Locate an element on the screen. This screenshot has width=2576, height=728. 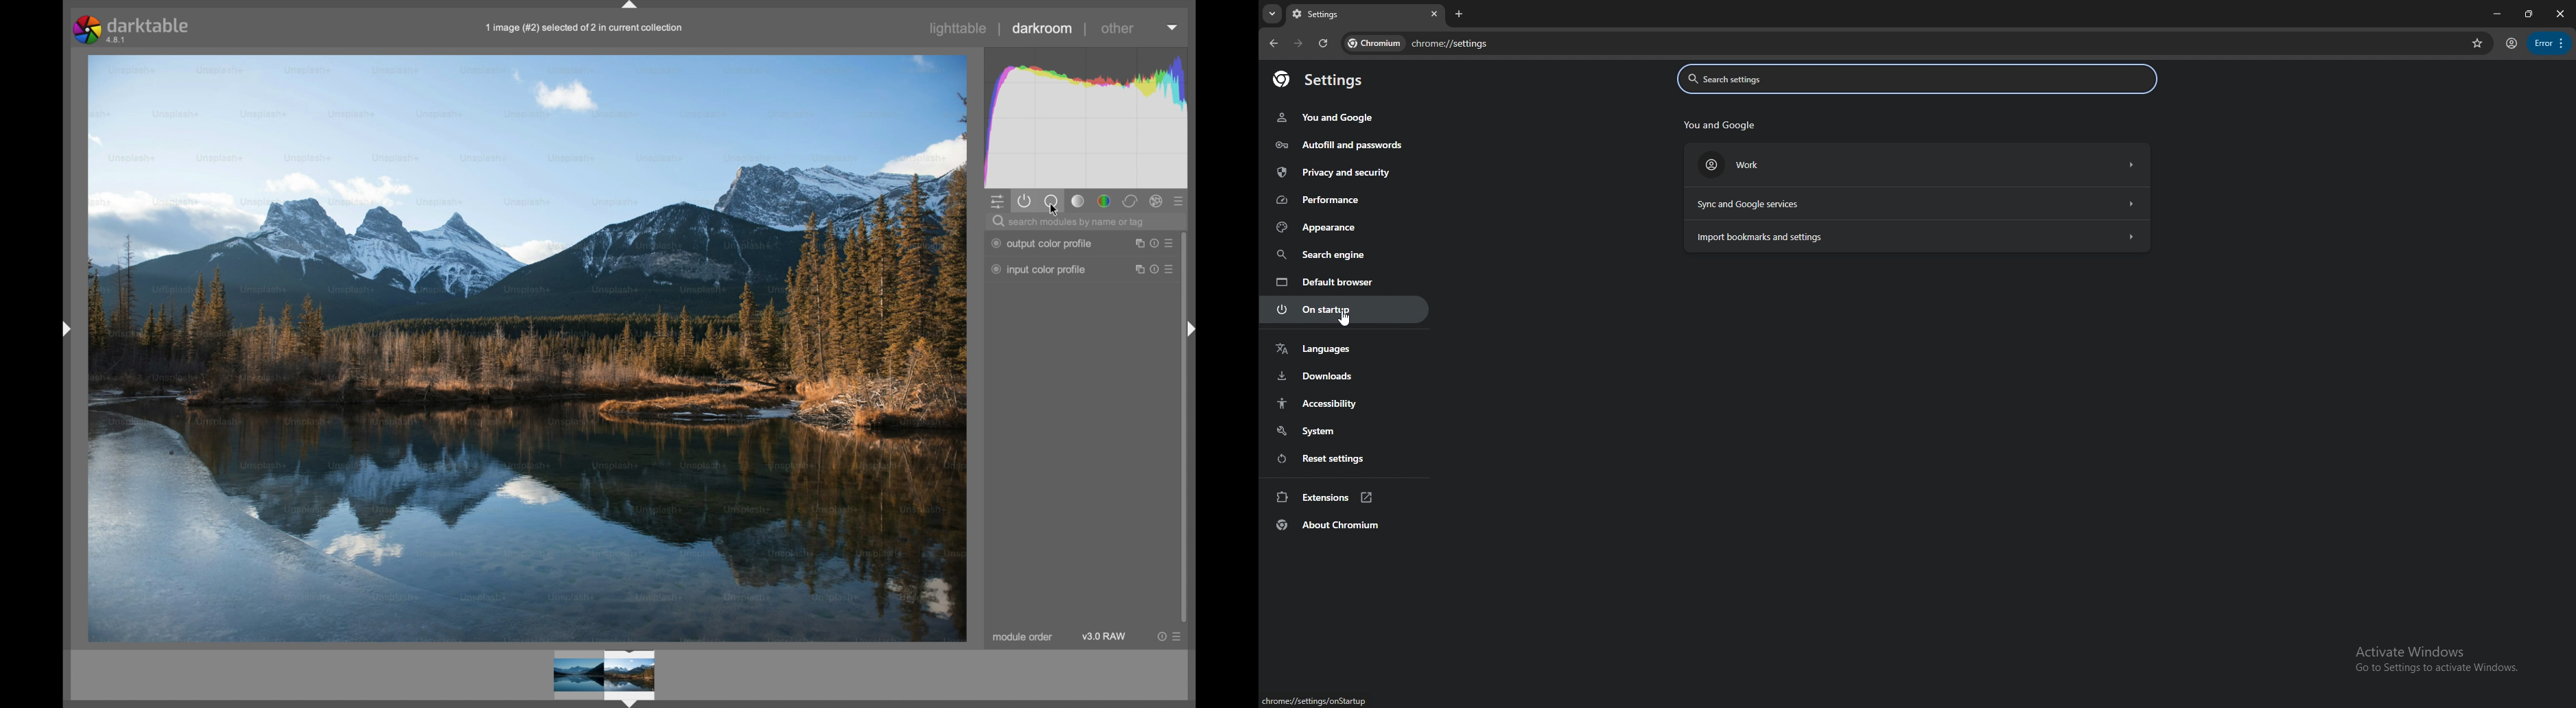
reset parameters is located at coordinates (1160, 637).